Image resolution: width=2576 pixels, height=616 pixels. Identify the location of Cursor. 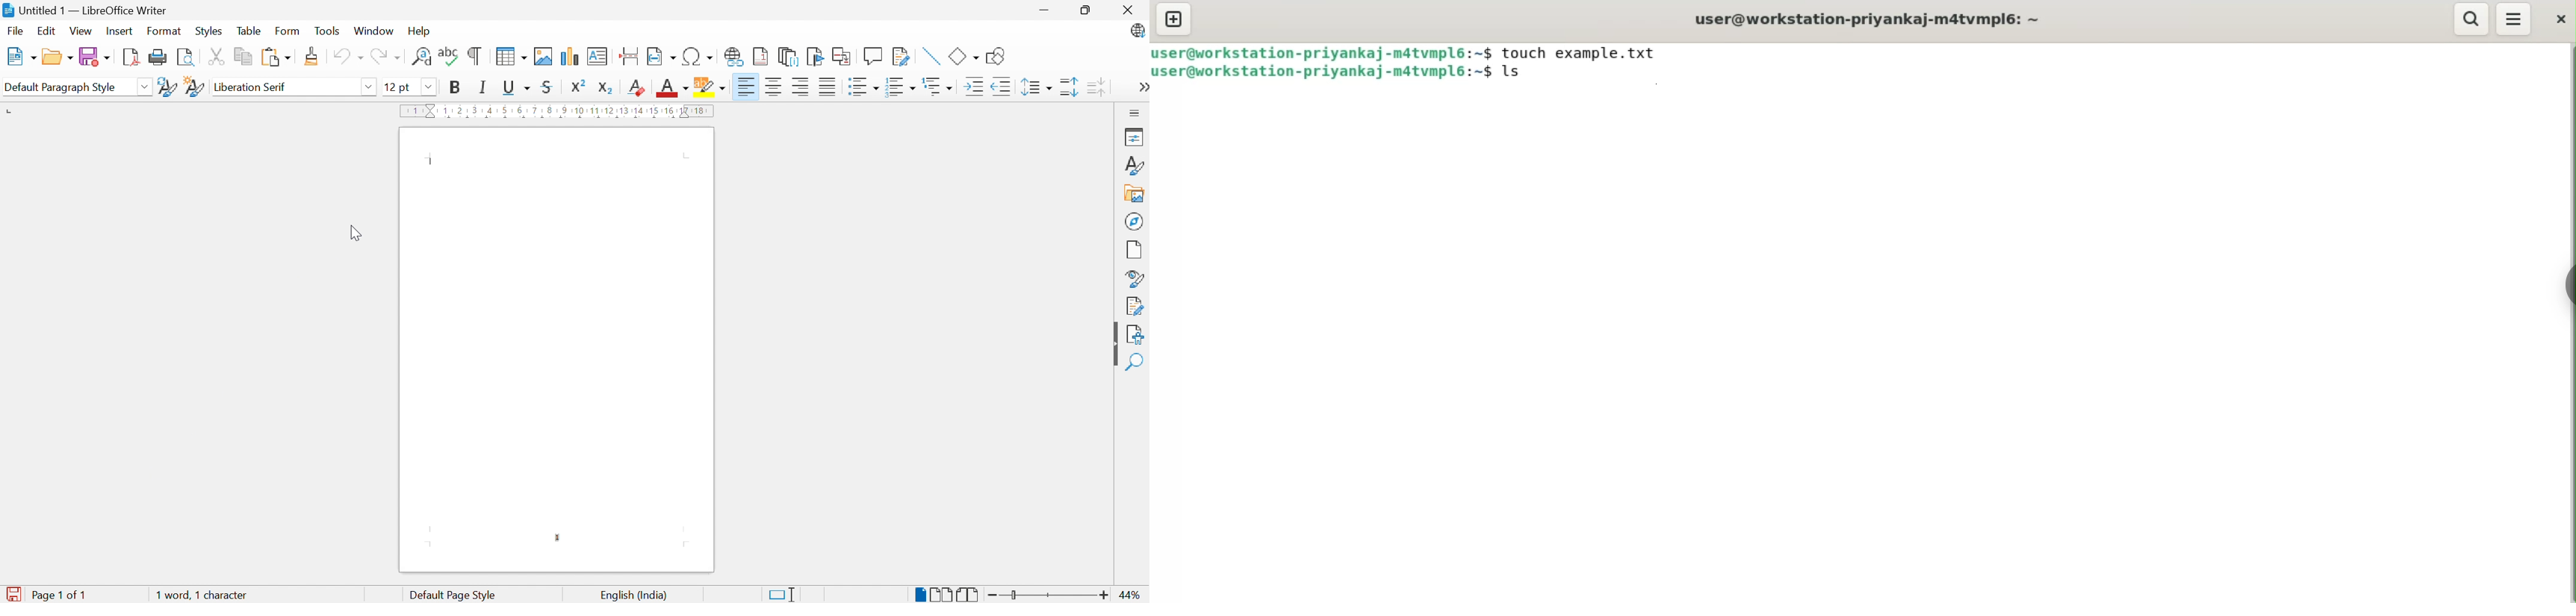
(357, 231).